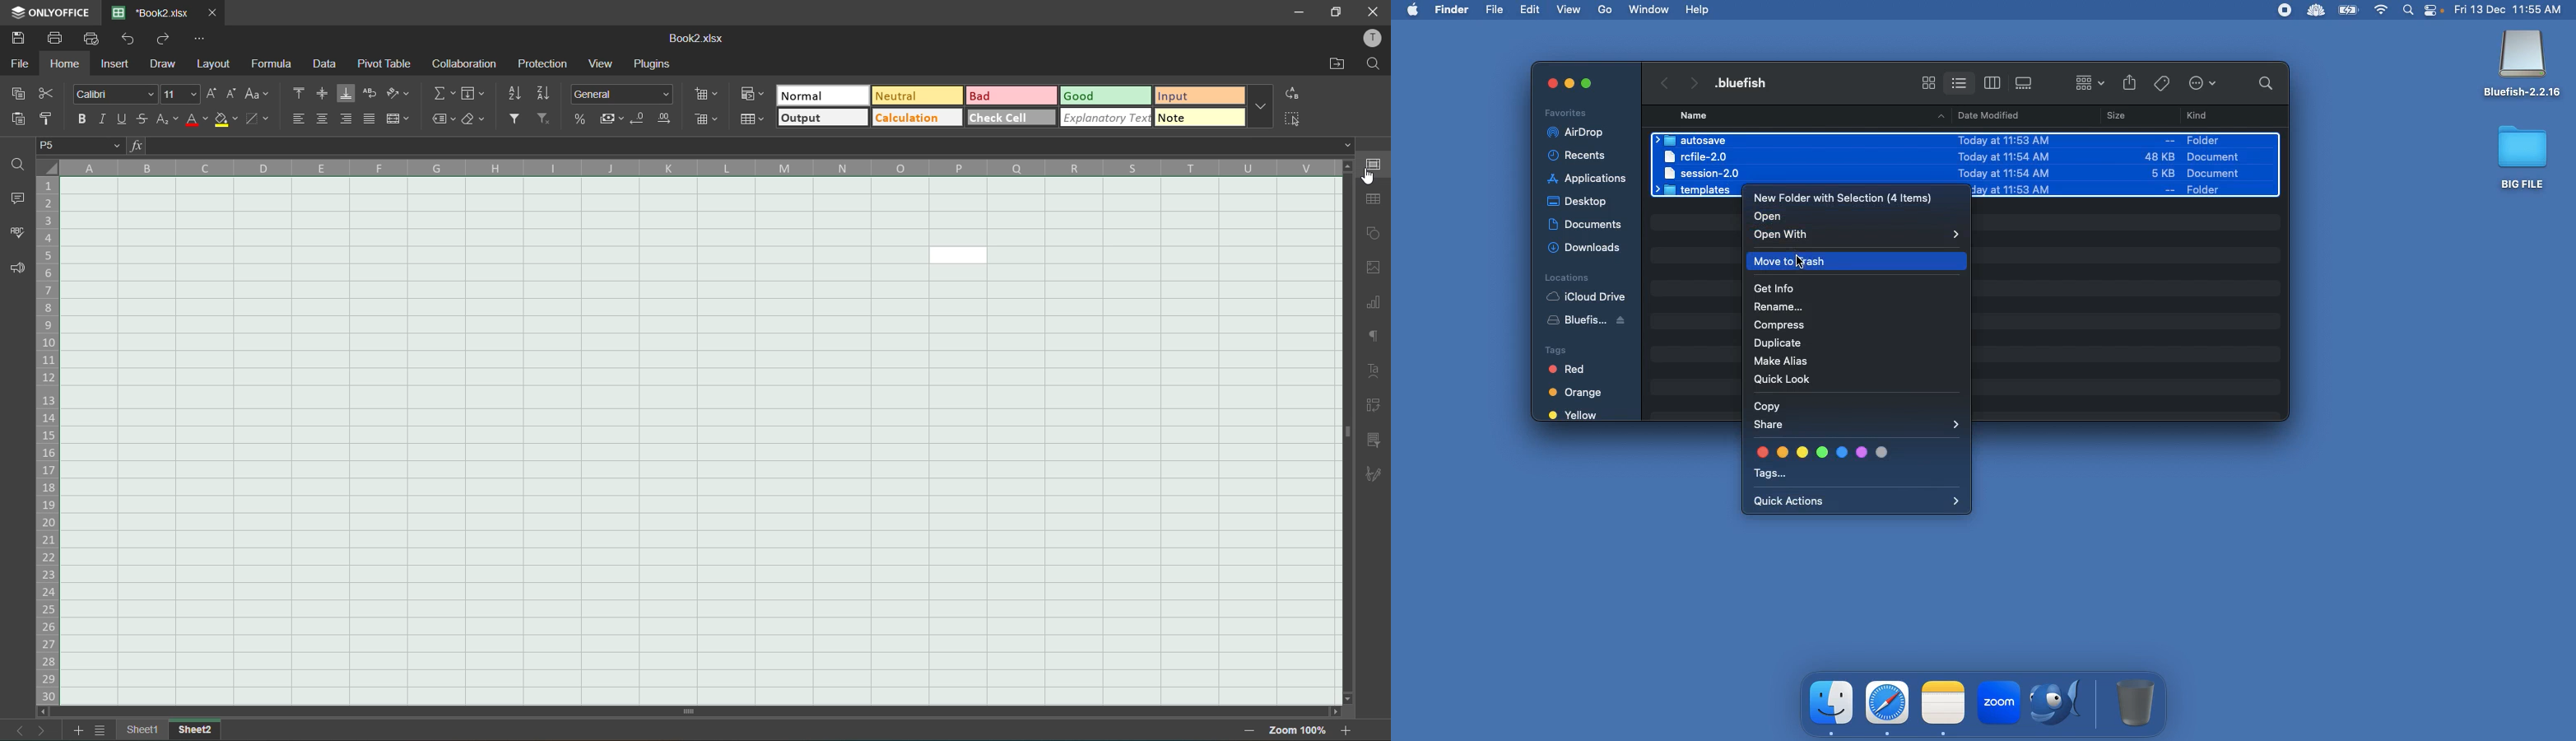 Image resolution: width=2576 pixels, height=756 pixels. I want to click on mac logo, so click(1412, 8).